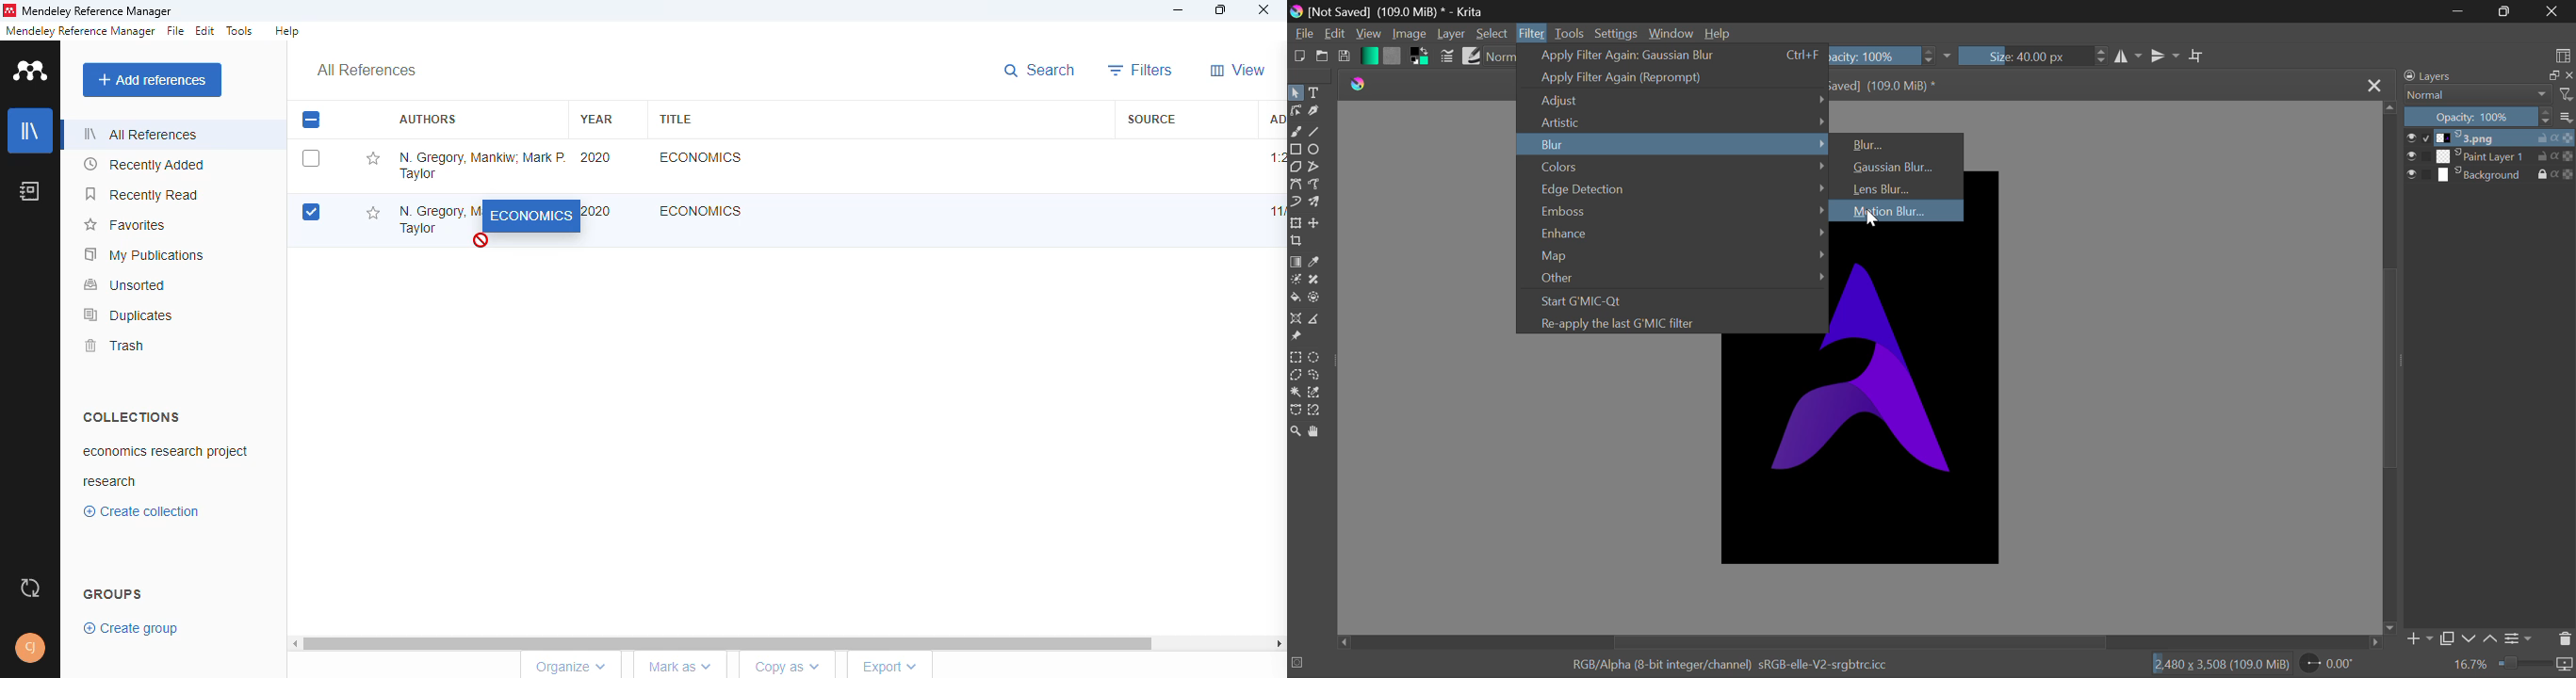 This screenshot has width=2576, height=700. I want to click on Colors in Use, so click(1417, 58).